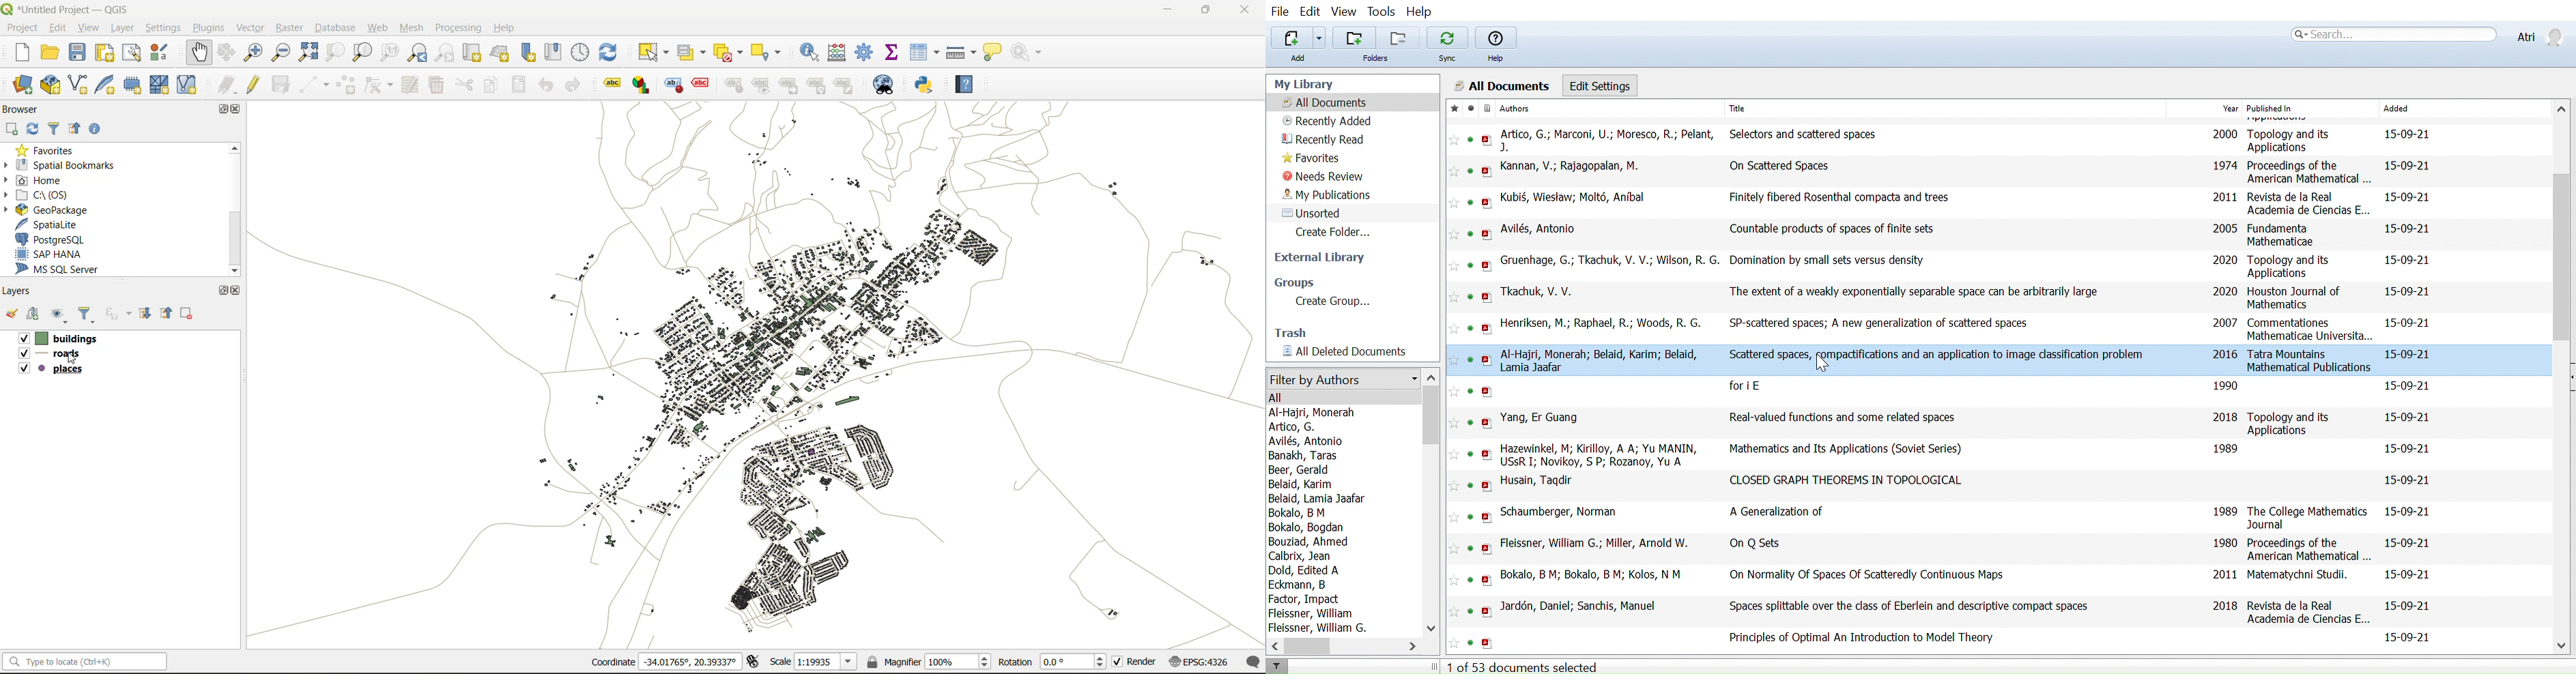 The width and height of the screenshot is (2576, 700). Describe the element at coordinates (1472, 297) in the screenshot. I see `Reading status` at that location.